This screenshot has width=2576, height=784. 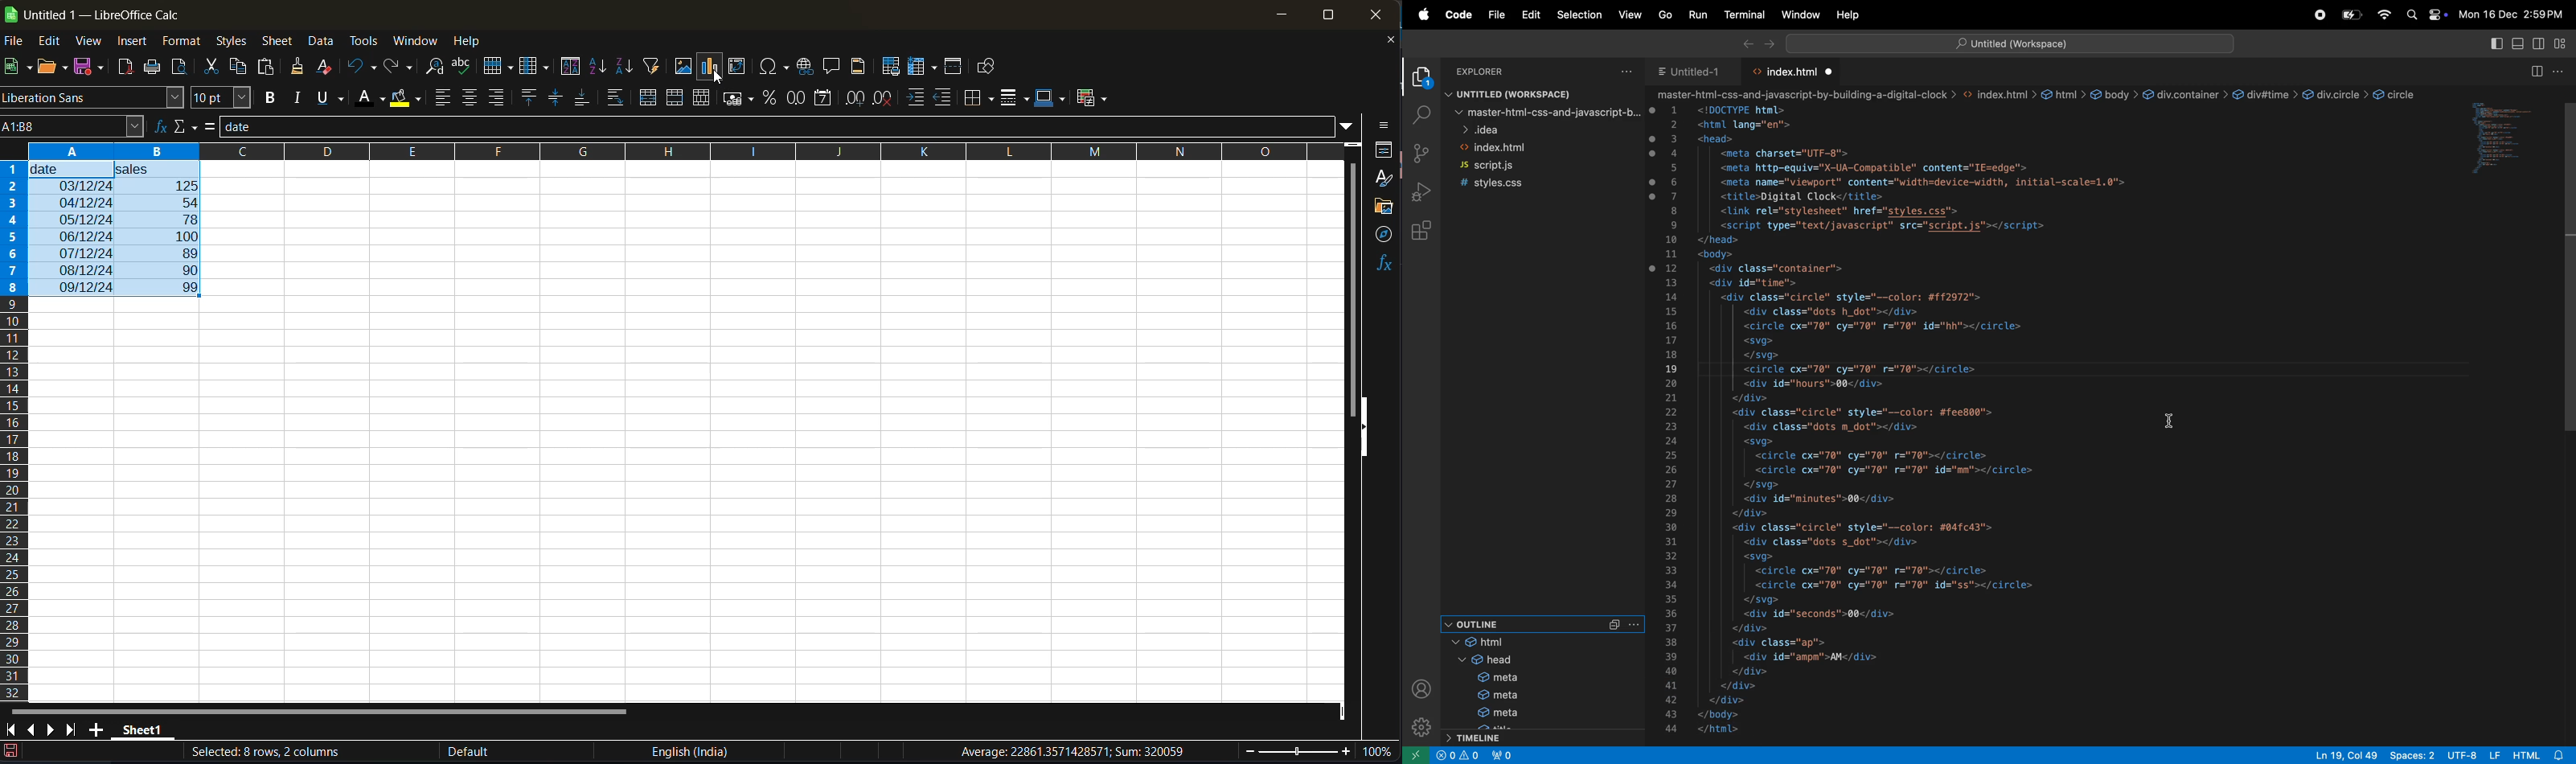 What do you see at coordinates (299, 68) in the screenshot?
I see `clone formatting` at bounding box center [299, 68].